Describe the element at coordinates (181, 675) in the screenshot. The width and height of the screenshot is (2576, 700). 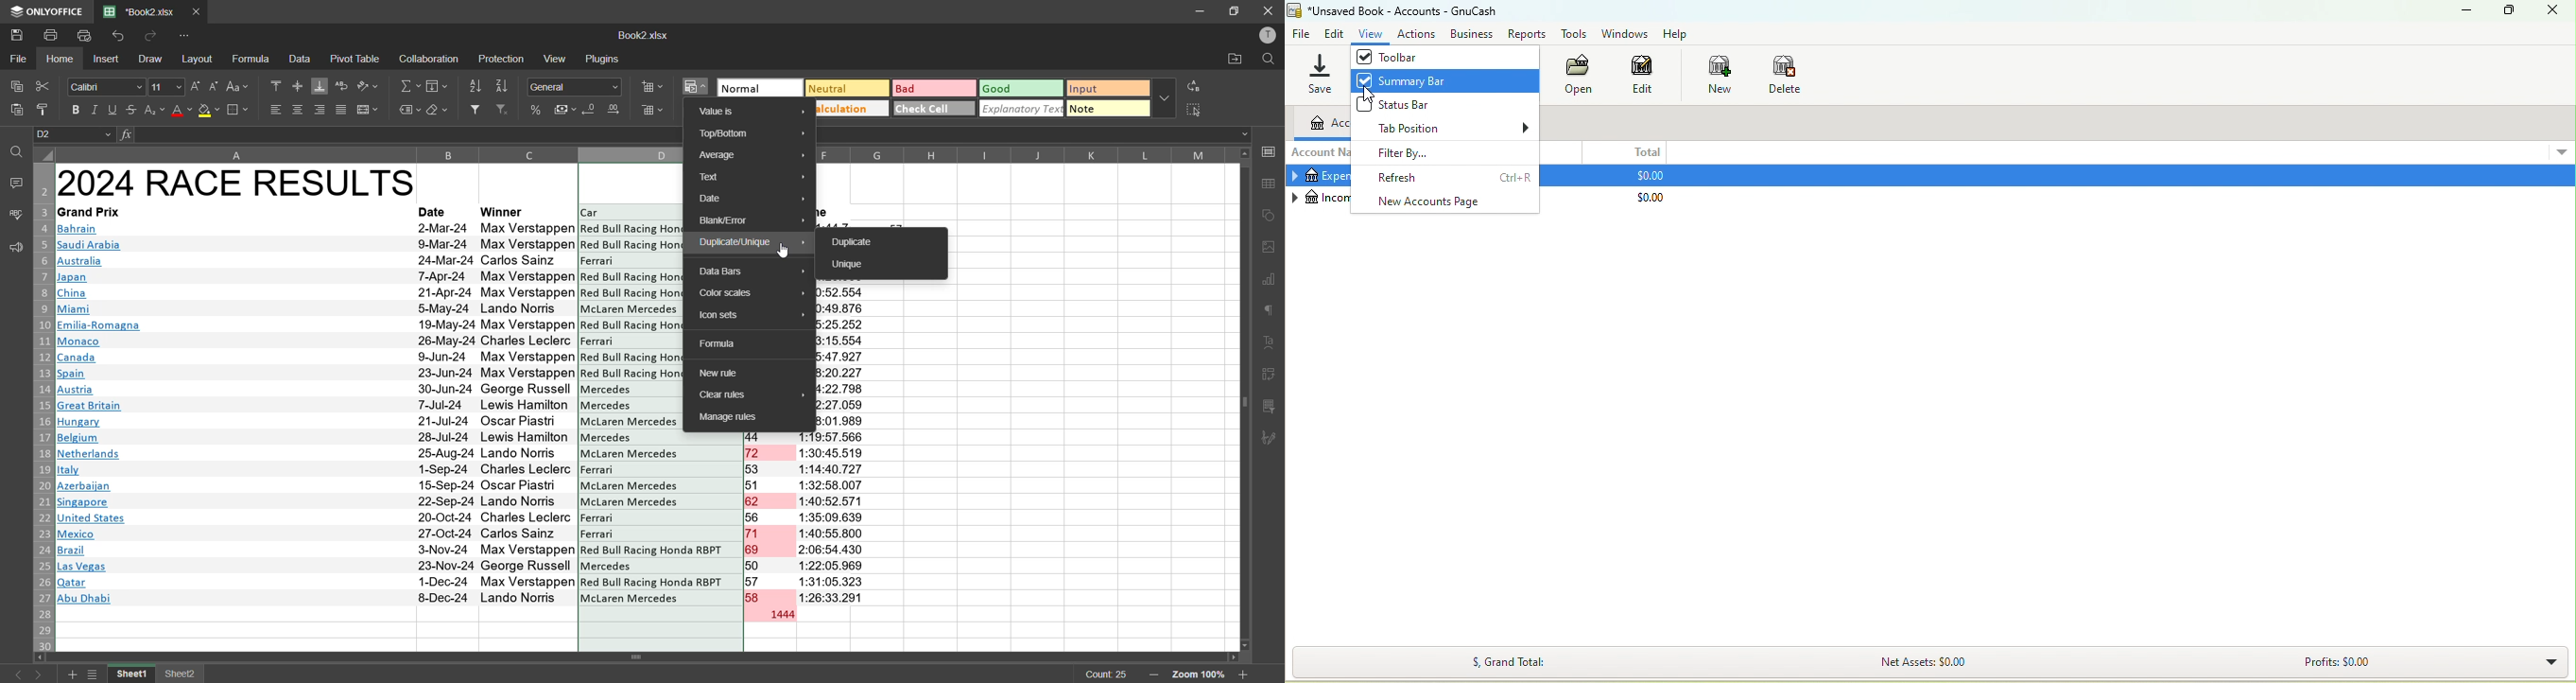
I see `sheet  name` at that location.